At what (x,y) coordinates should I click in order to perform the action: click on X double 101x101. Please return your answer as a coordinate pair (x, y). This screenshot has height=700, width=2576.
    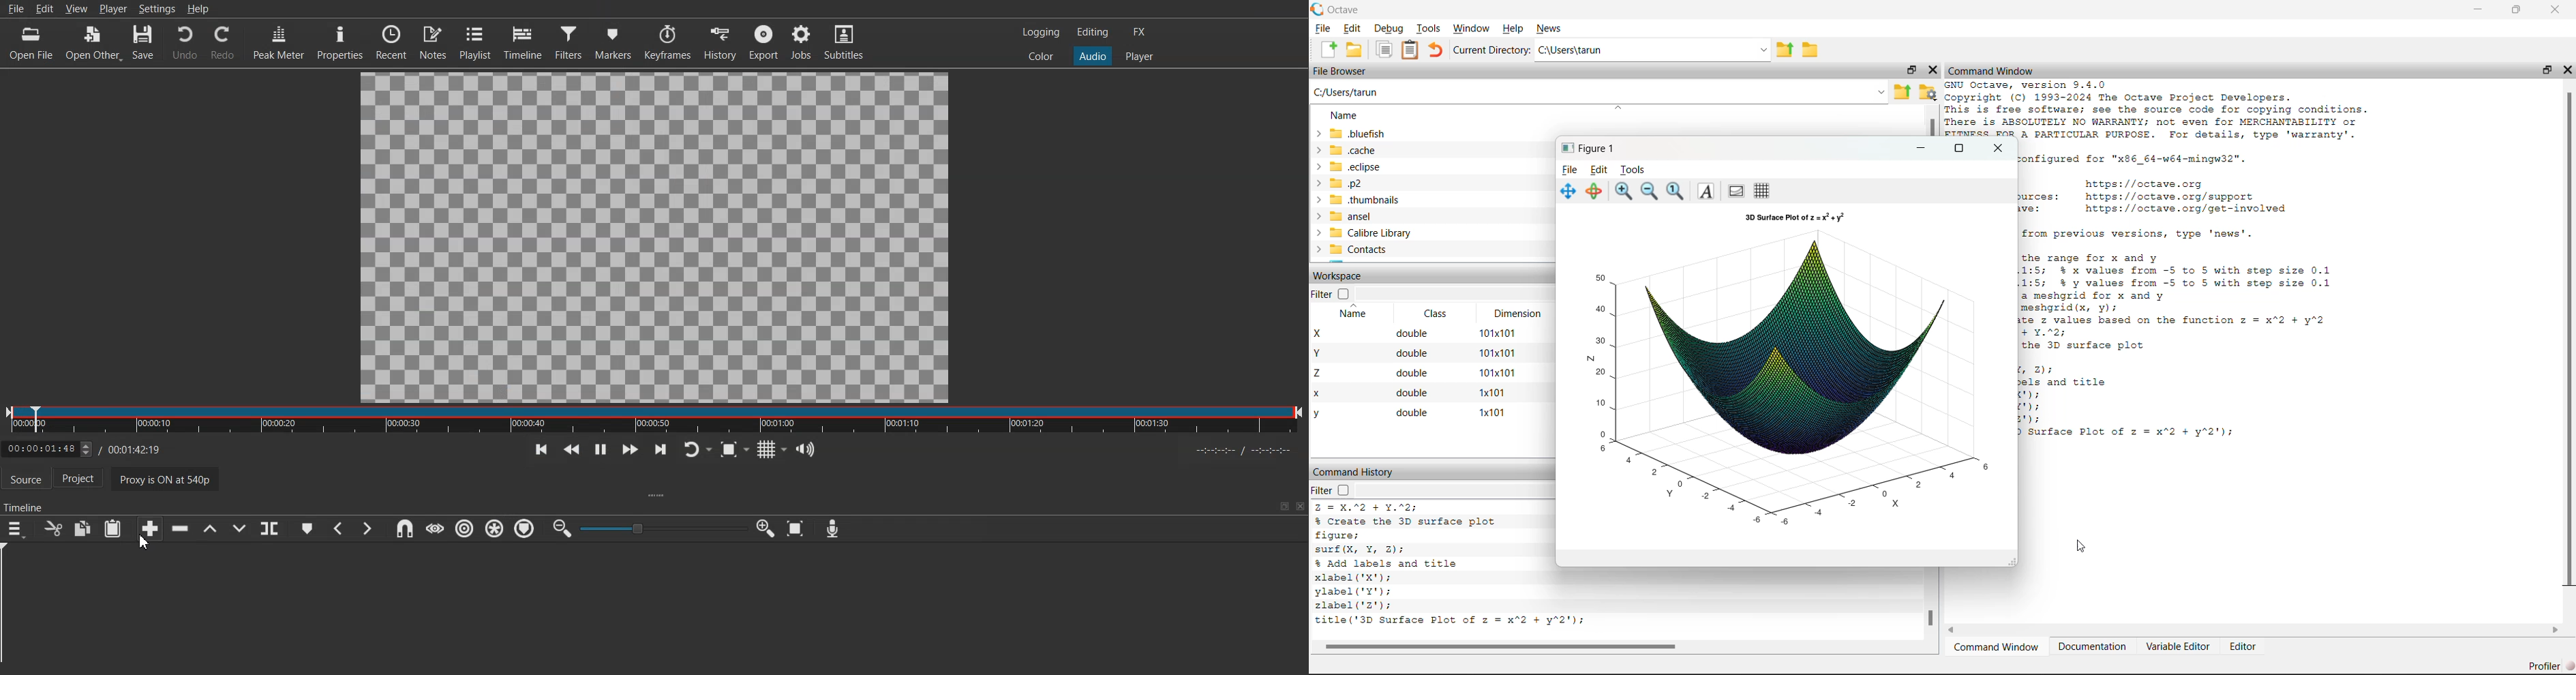
    Looking at the image, I should click on (1416, 333).